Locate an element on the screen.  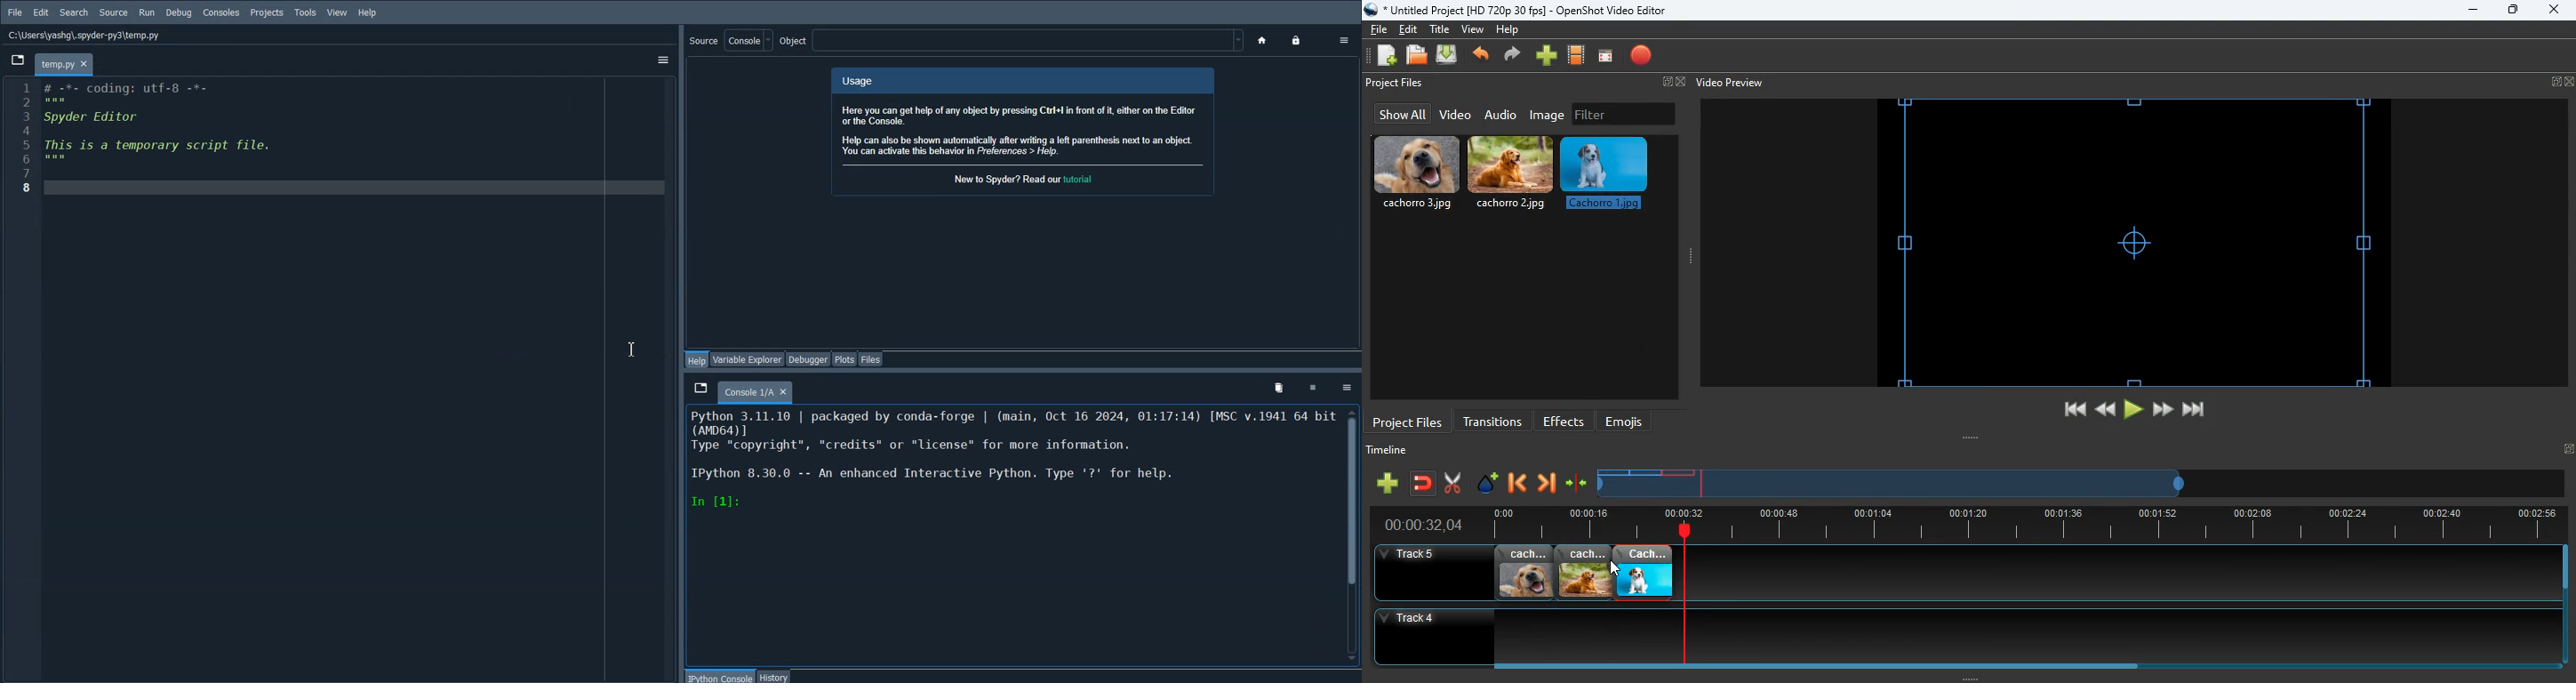
forward is located at coordinates (1515, 56).